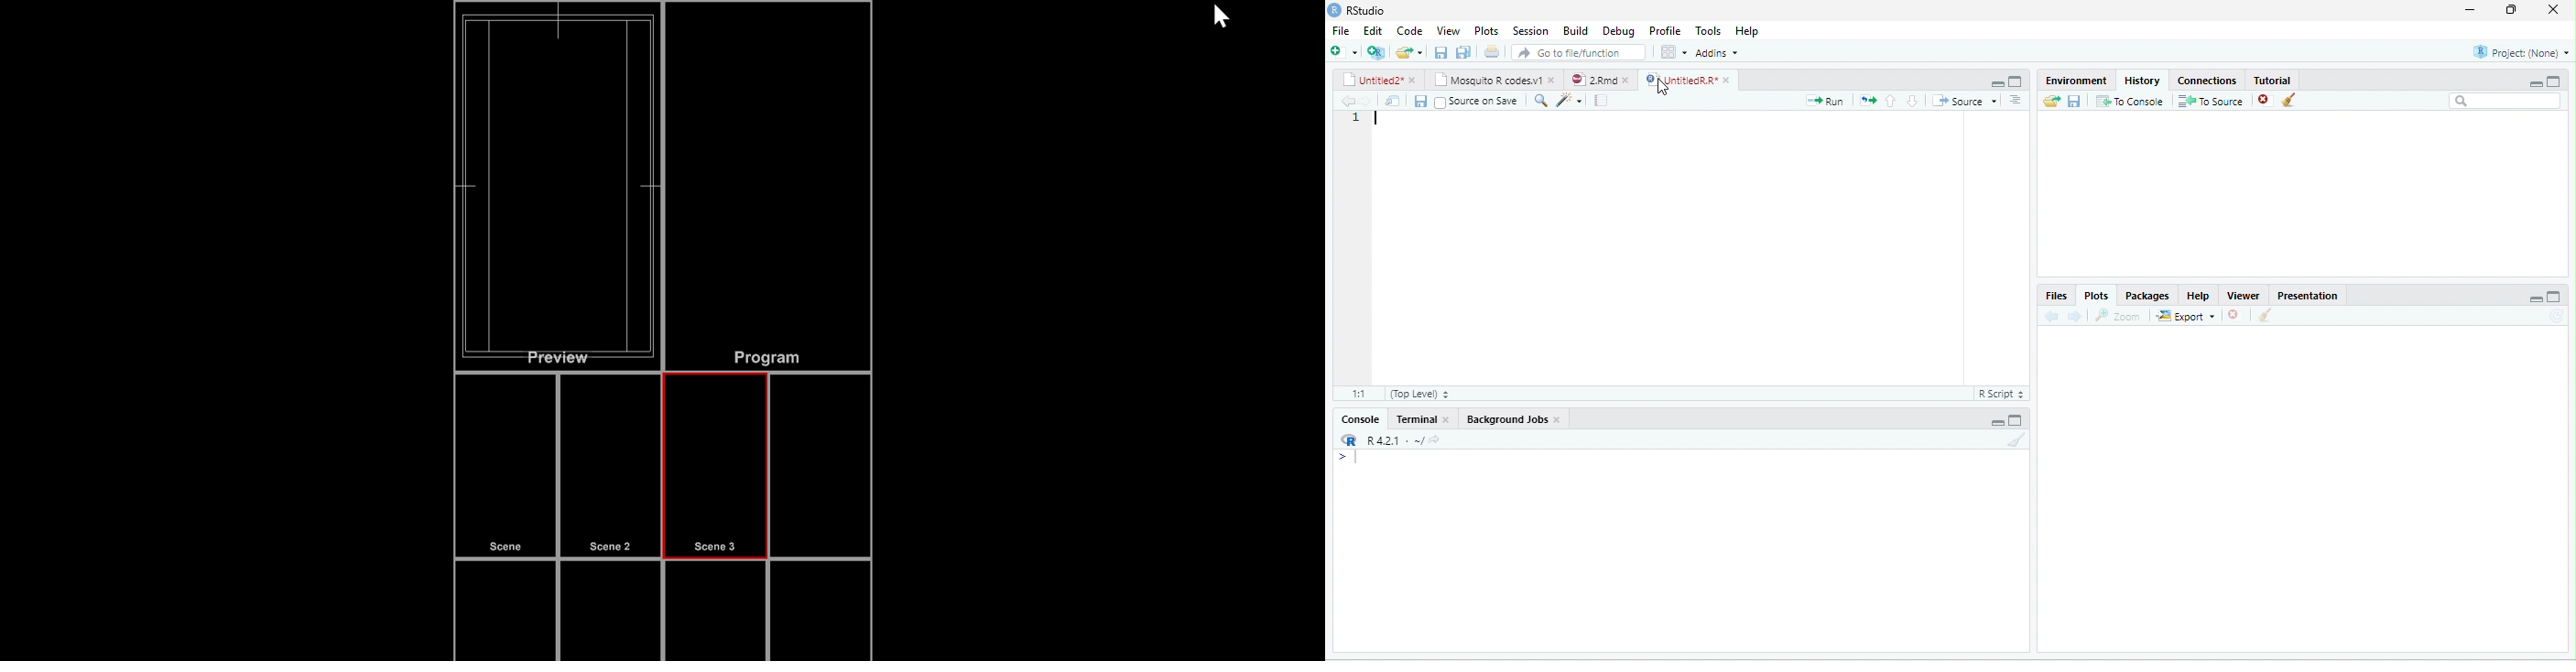  Describe the element at coordinates (1442, 51) in the screenshot. I see `previous file saction` at that location.